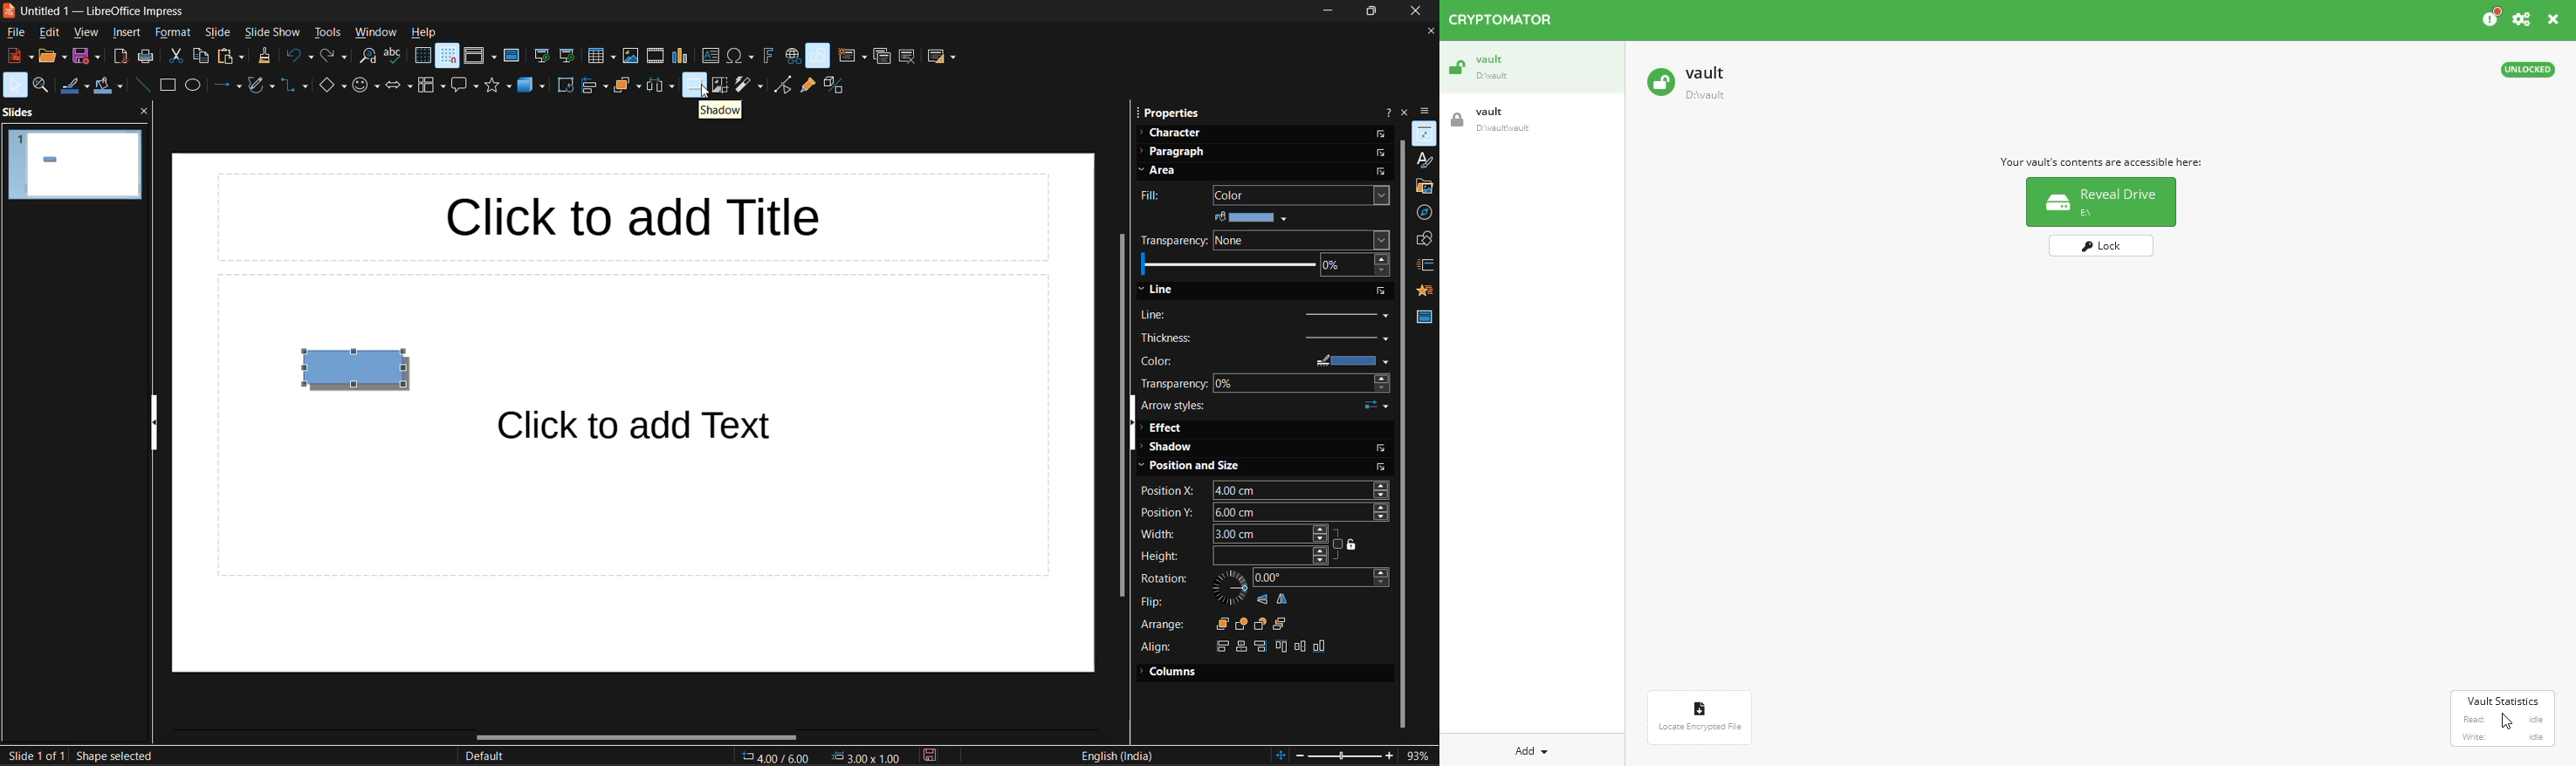 This screenshot has height=784, width=2576. Describe the element at coordinates (17, 32) in the screenshot. I see `file` at that location.